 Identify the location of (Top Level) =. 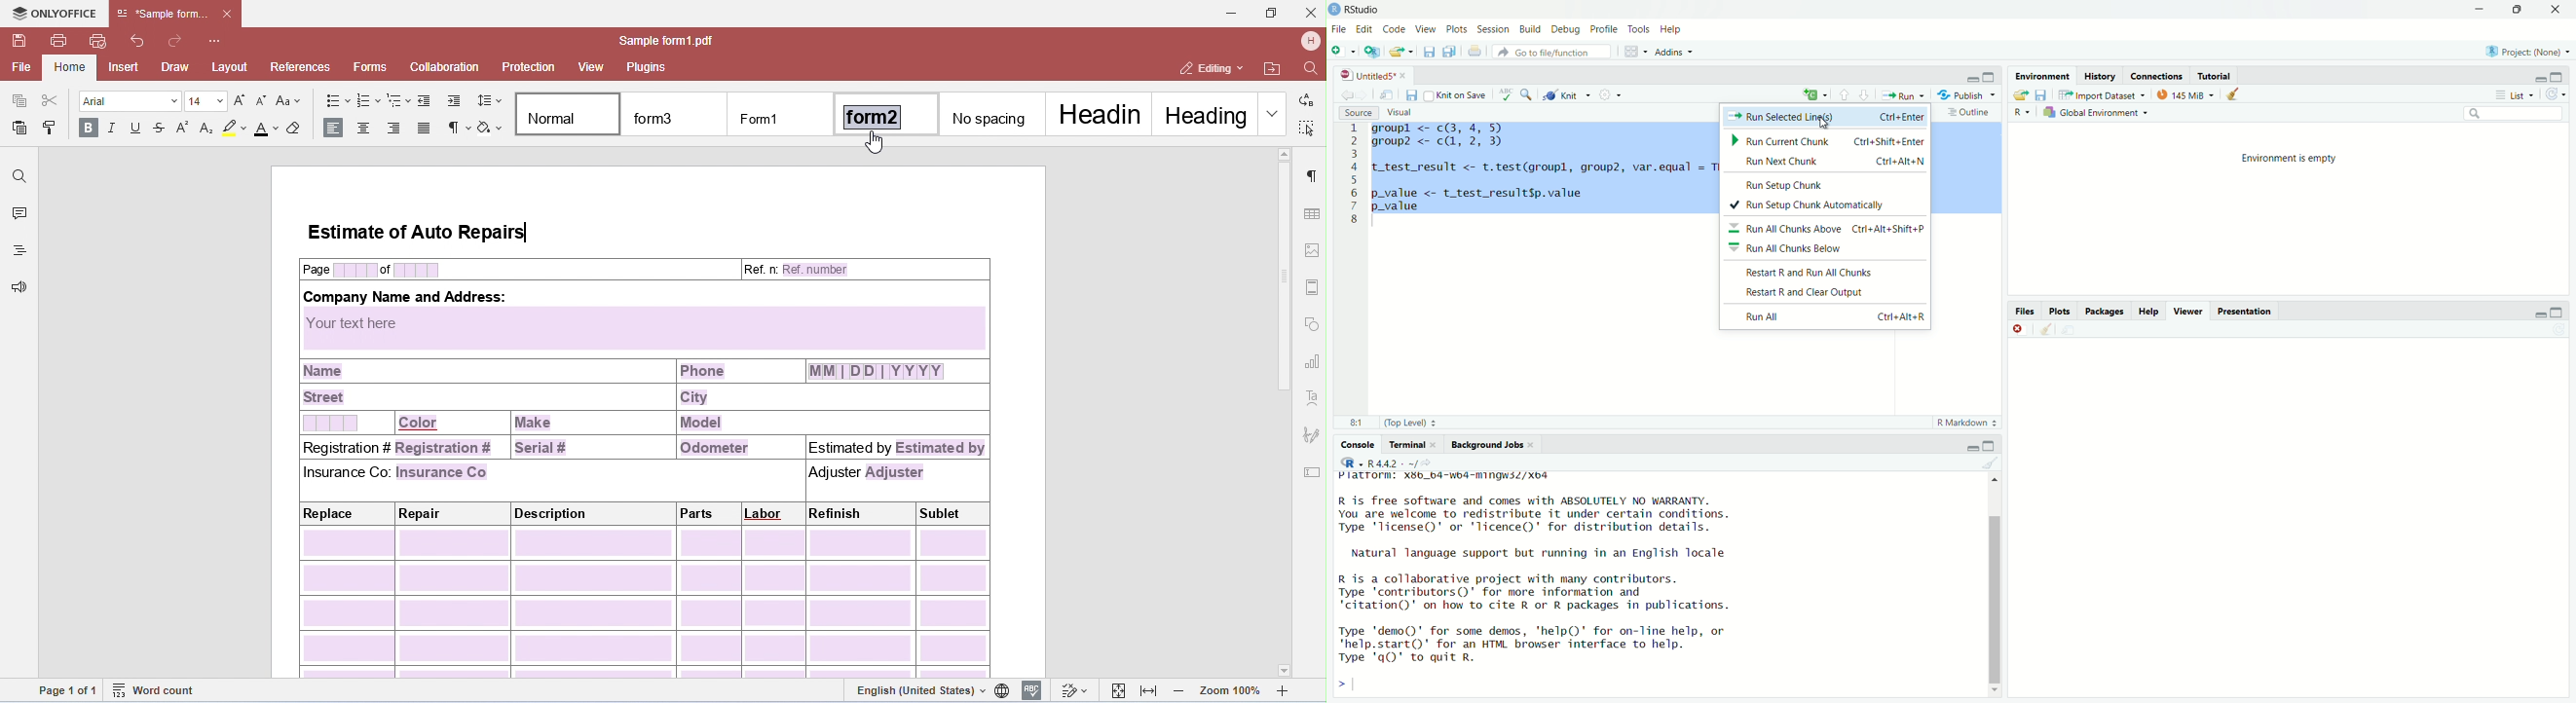
(1407, 422).